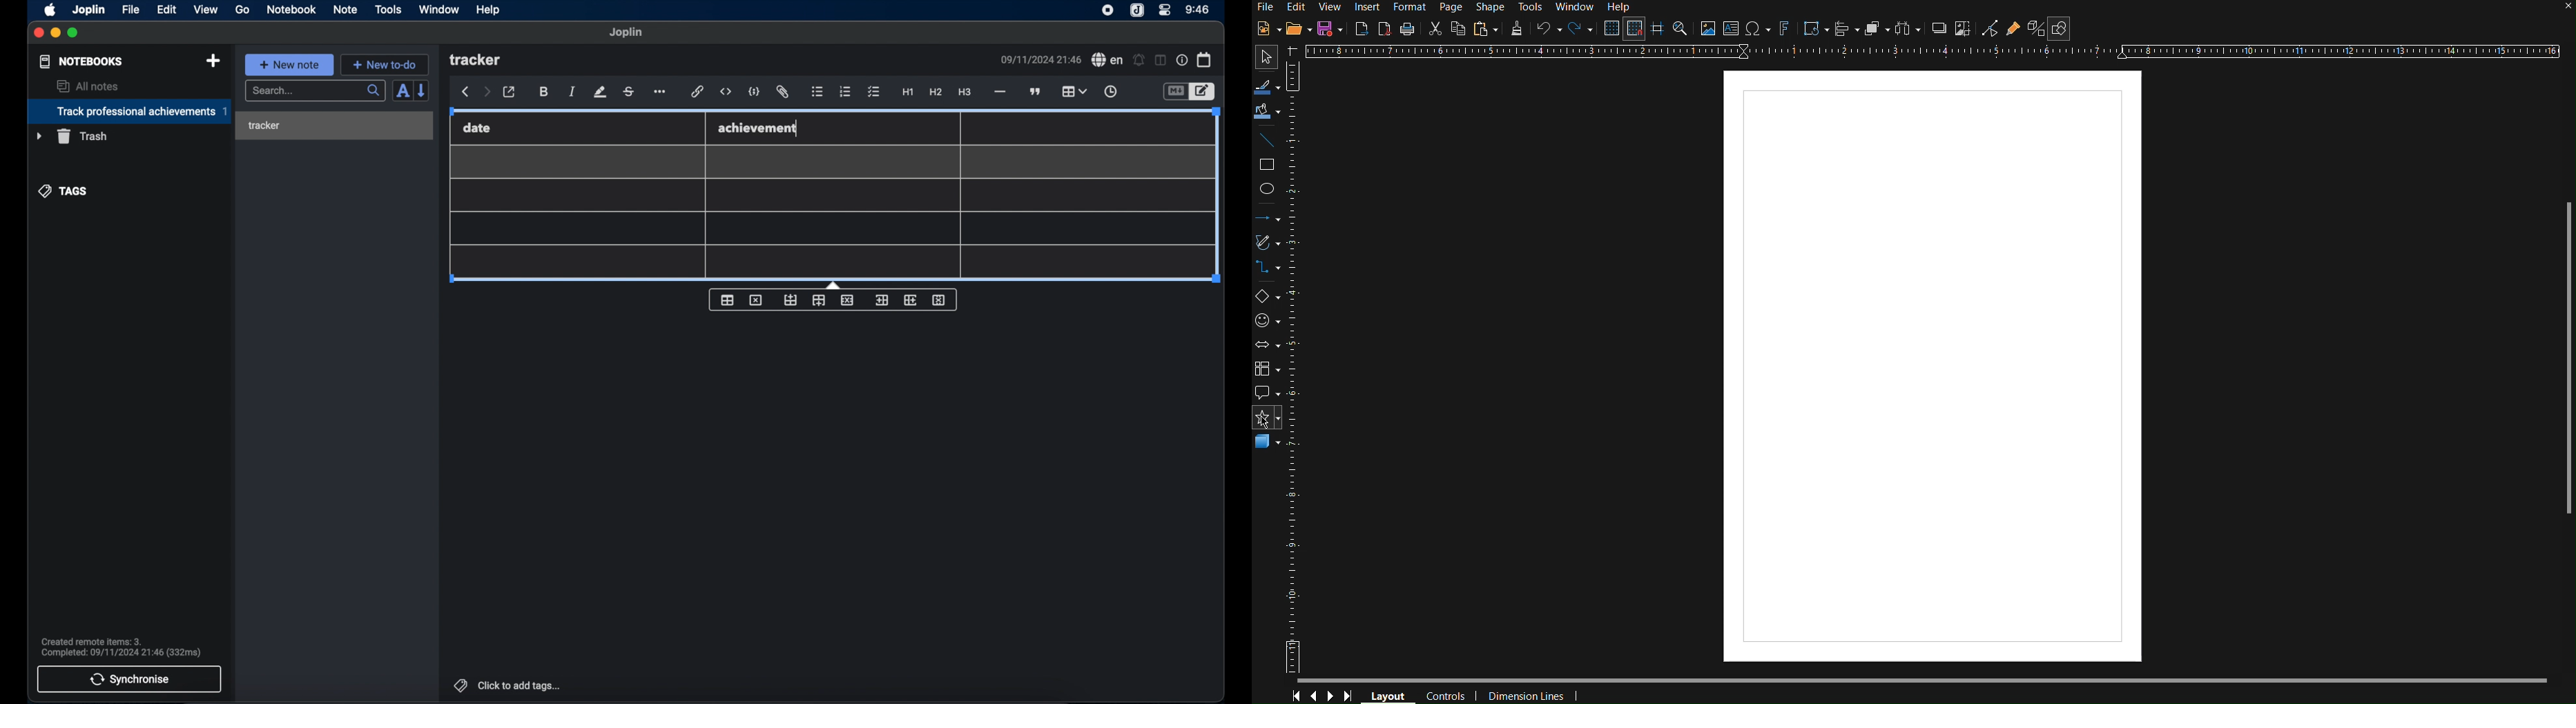 The width and height of the screenshot is (2576, 728). I want to click on Shadow, so click(1937, 30).